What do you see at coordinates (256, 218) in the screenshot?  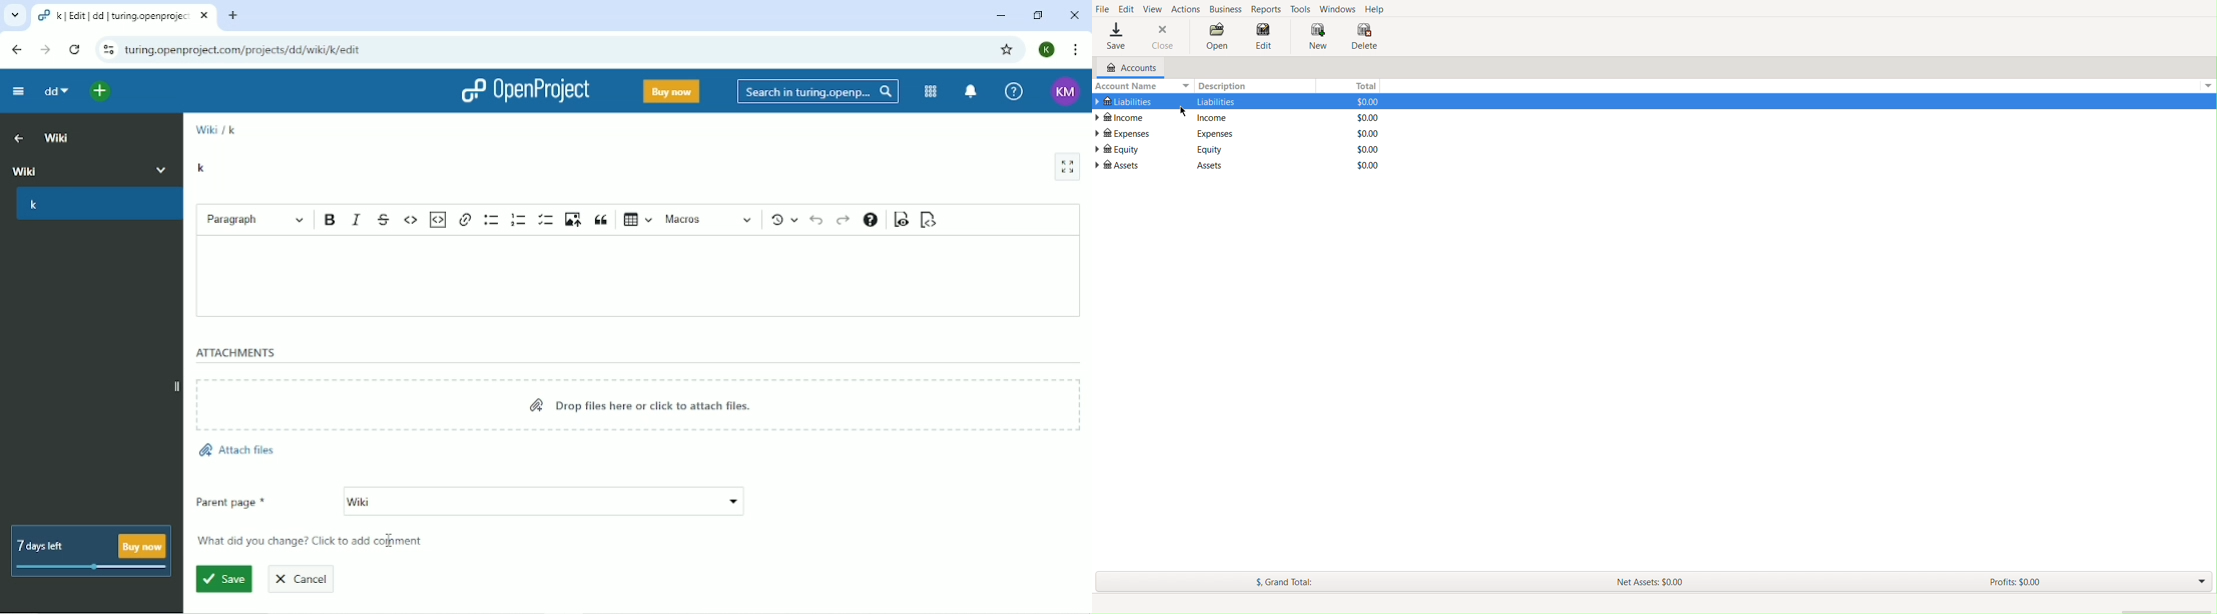 I see `Paragraph` at bounding box center [256, 218].